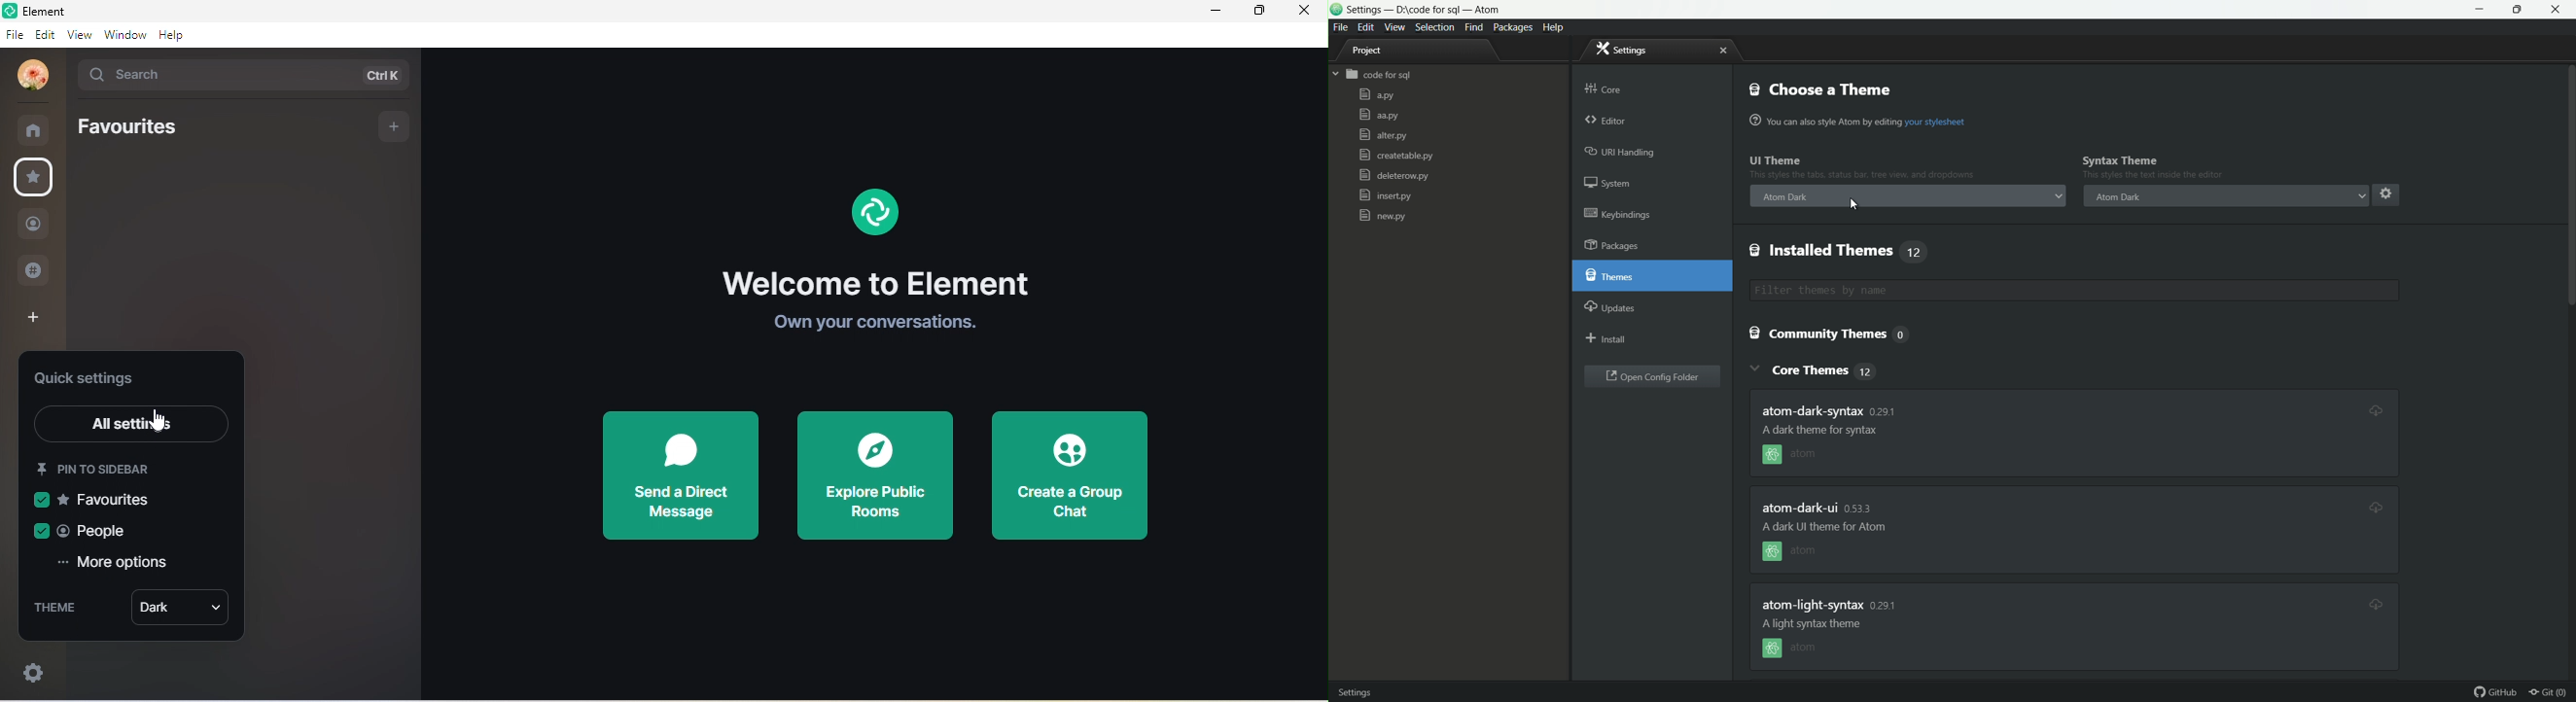 The image size is (2576, 728). What do you see at coordinates (1826, 370) in the screenshot?
I see `core themes` at bounding box center [1826, 370].